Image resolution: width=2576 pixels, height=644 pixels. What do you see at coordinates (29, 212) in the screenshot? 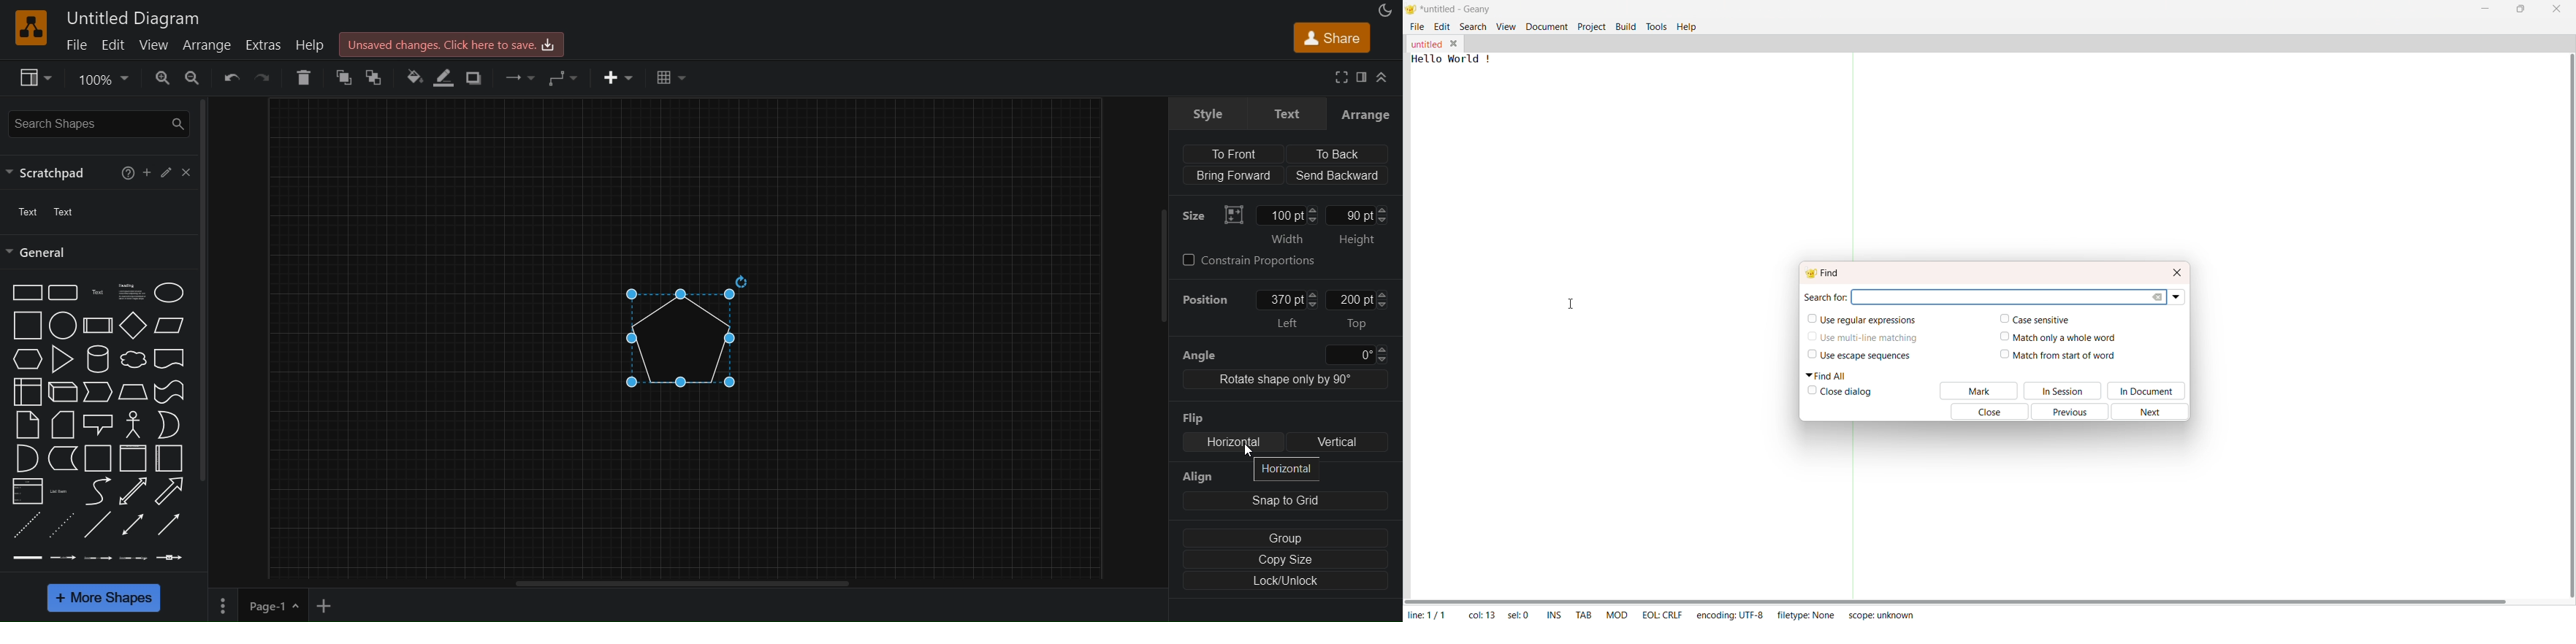
I see `text 1` at bounding box center [29, 212].